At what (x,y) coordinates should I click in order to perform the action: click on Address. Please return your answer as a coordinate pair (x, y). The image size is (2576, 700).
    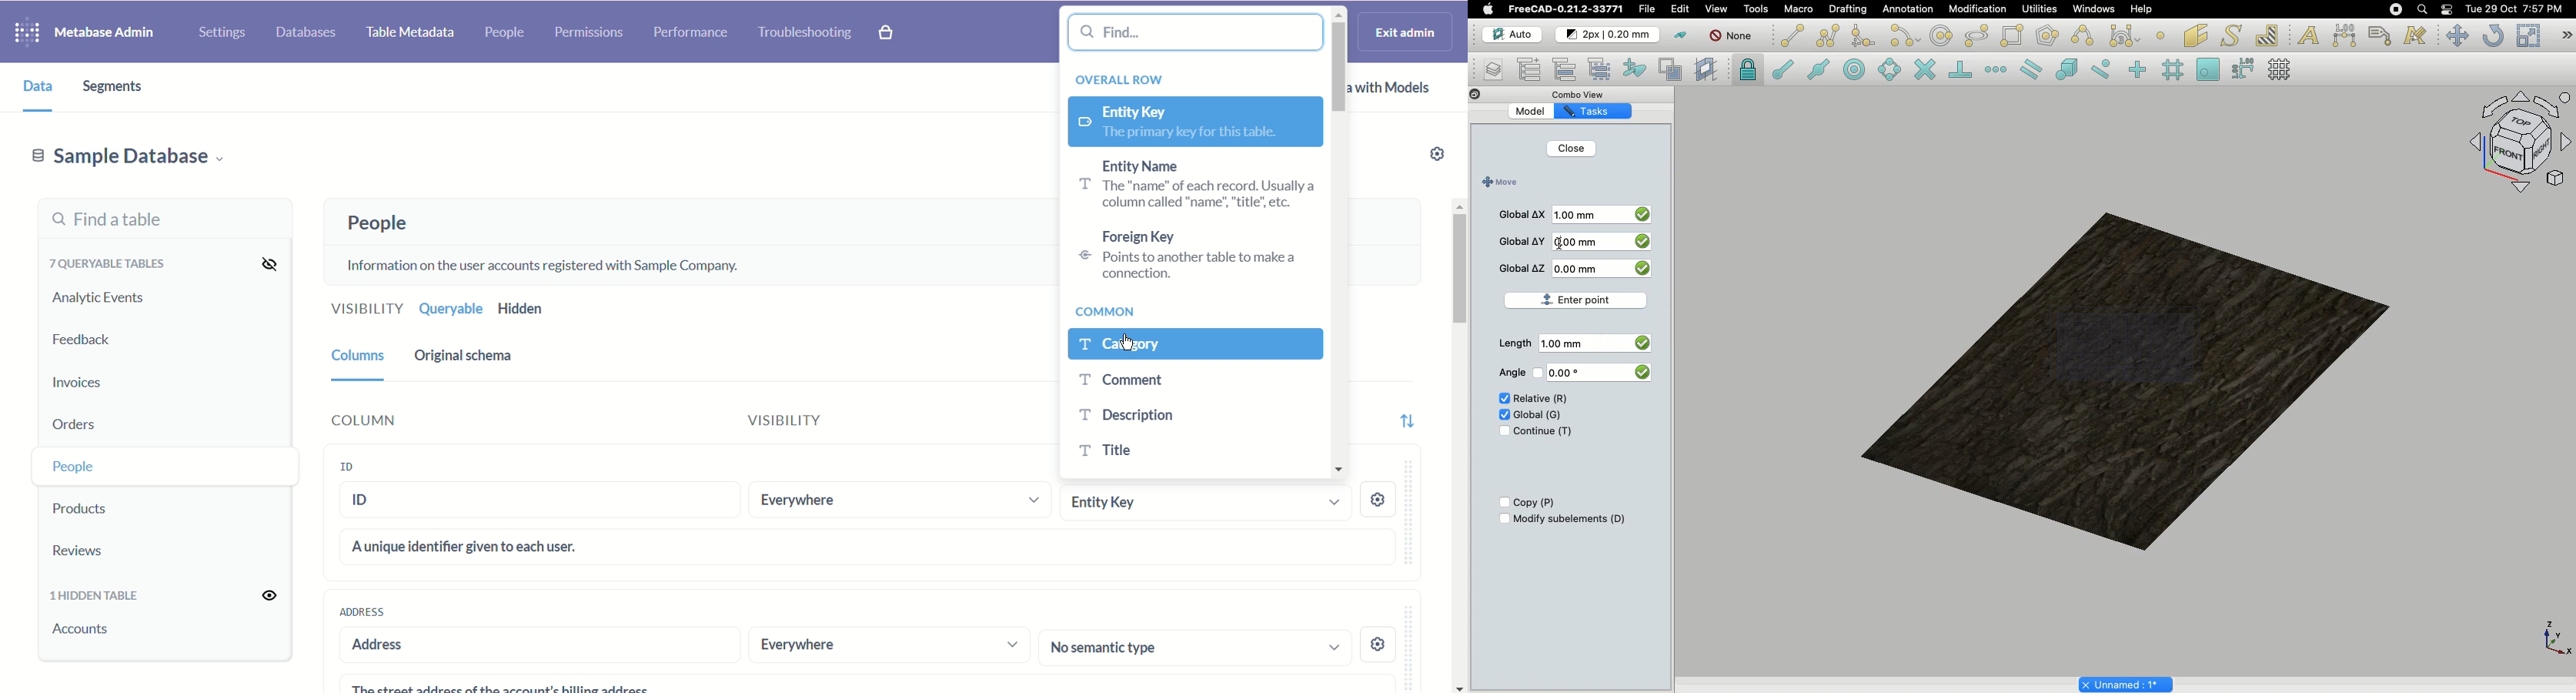
    Looking at the image, I should click on (532, 646).